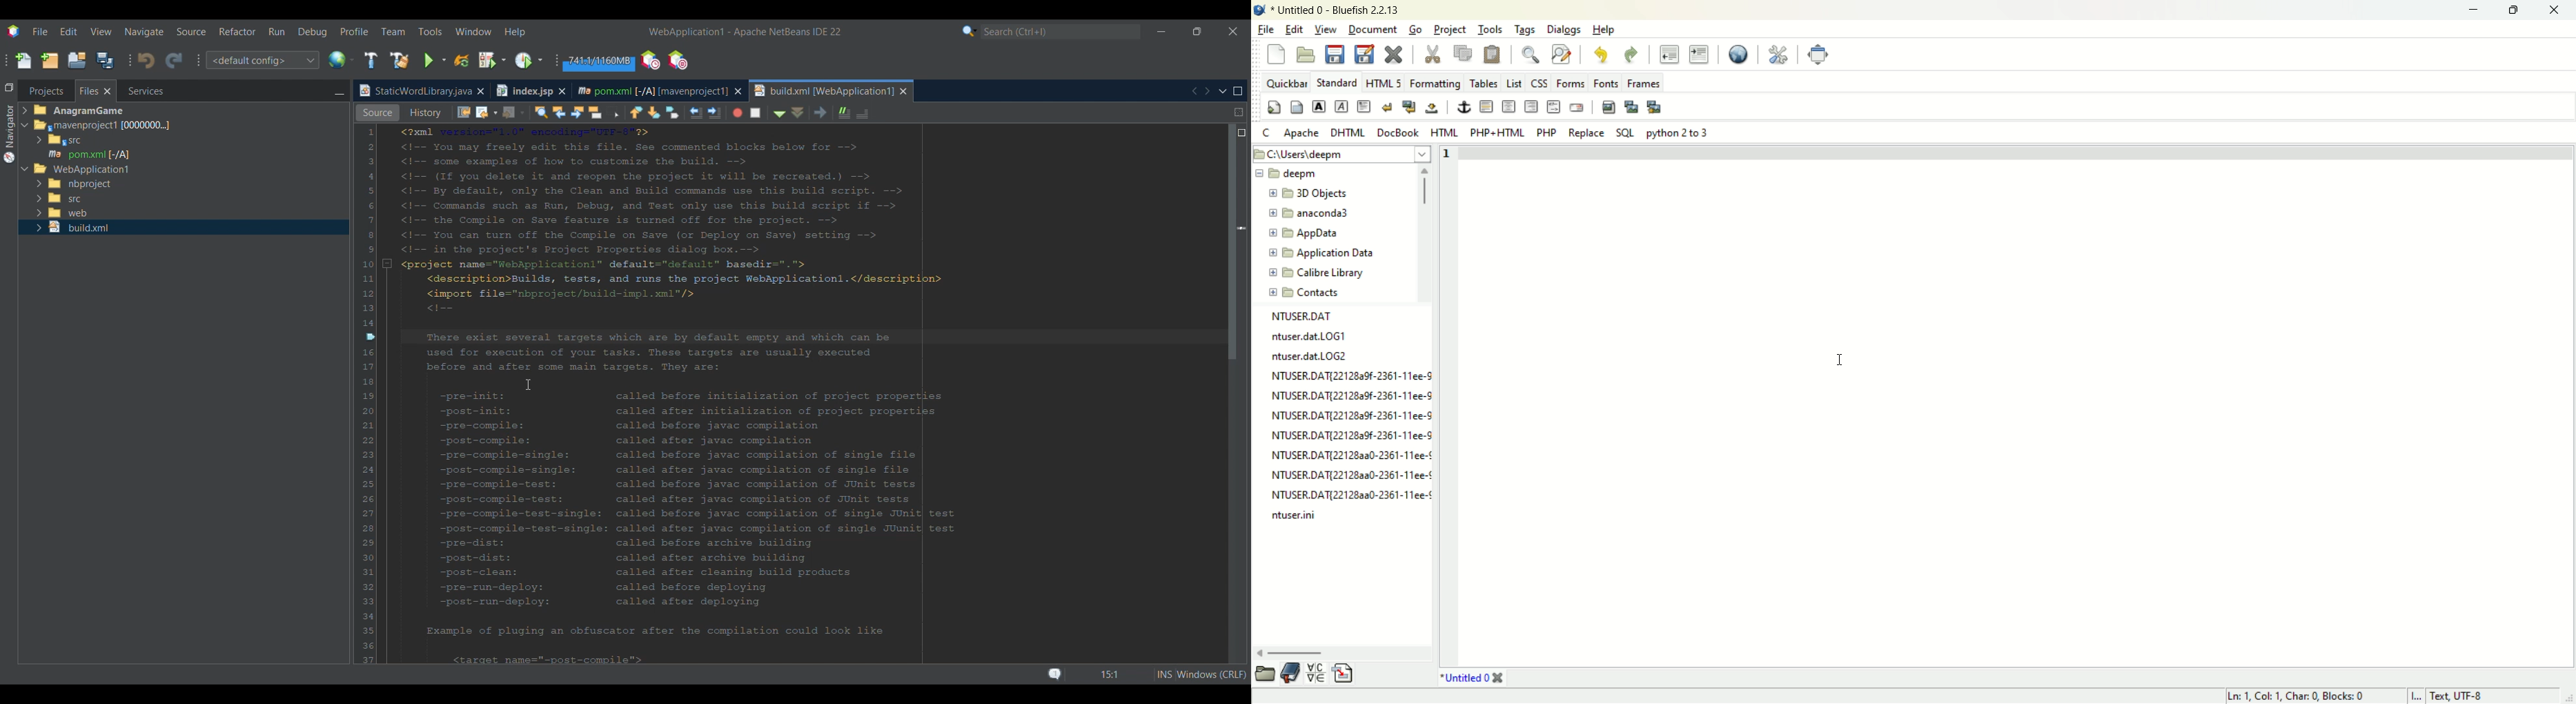  What do you see at coordinates (1604, 30) in the screenshot?
I see `help` at bounding box center [1604, 30].